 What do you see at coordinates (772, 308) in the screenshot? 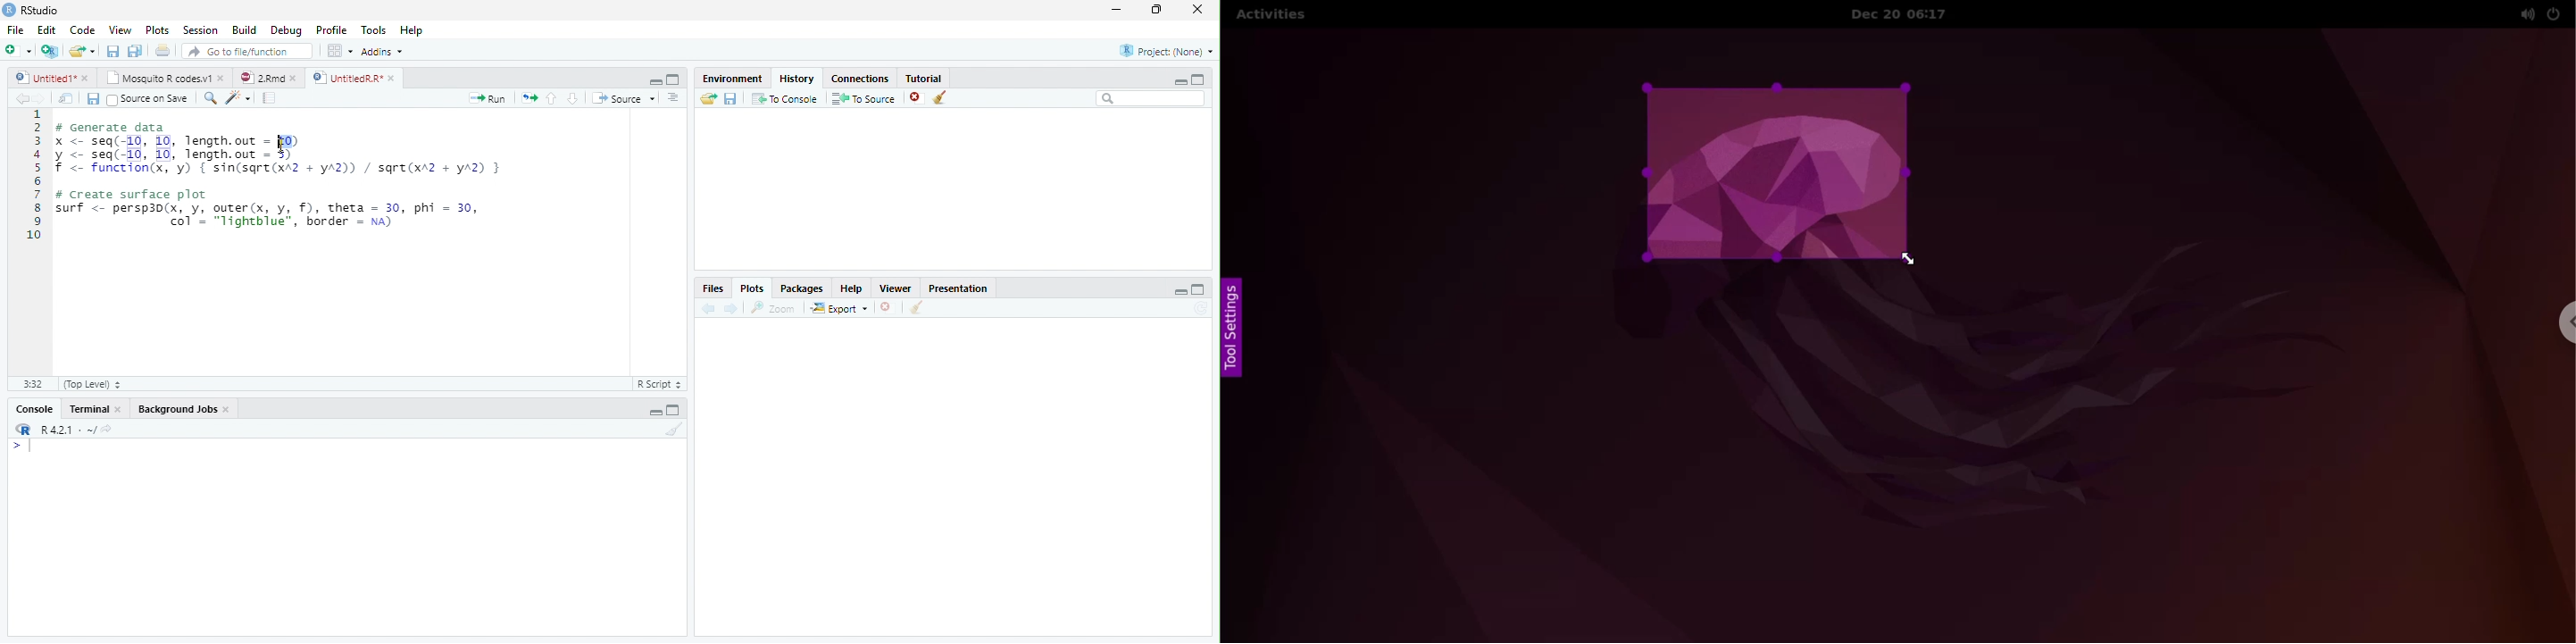
I see `Zoom` at bounding box center [772, 308].